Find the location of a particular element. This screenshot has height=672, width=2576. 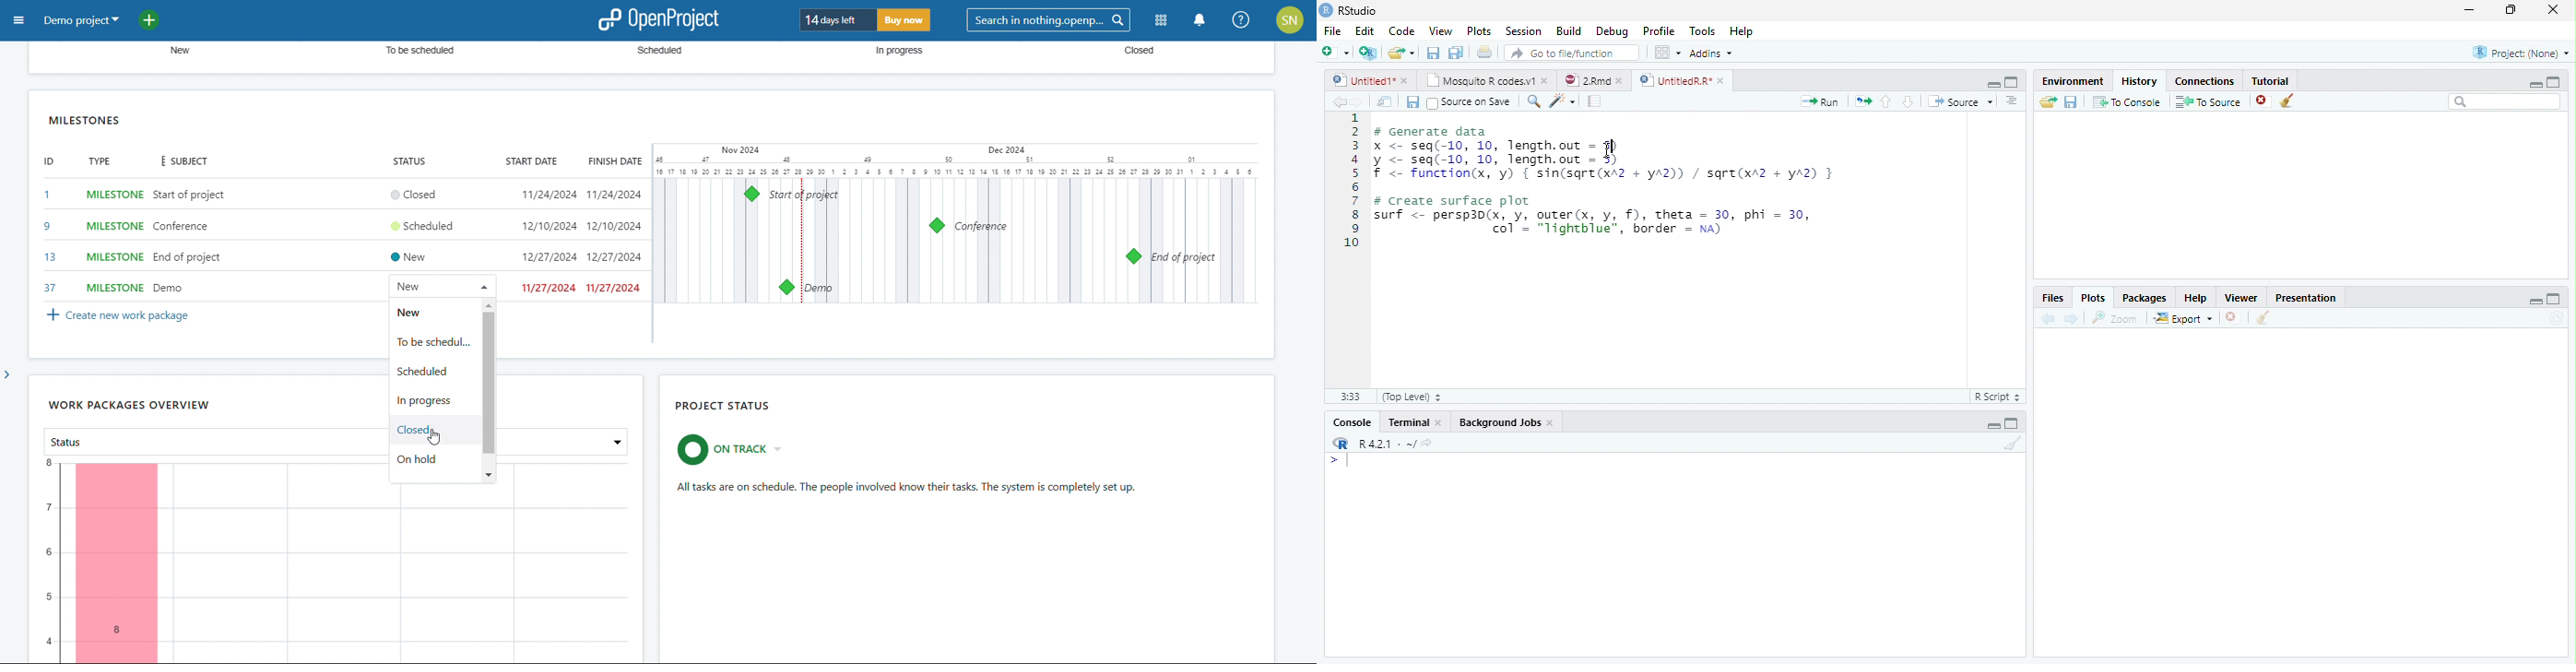

Go to next section/chunk is located at coordinates (1908, 101).